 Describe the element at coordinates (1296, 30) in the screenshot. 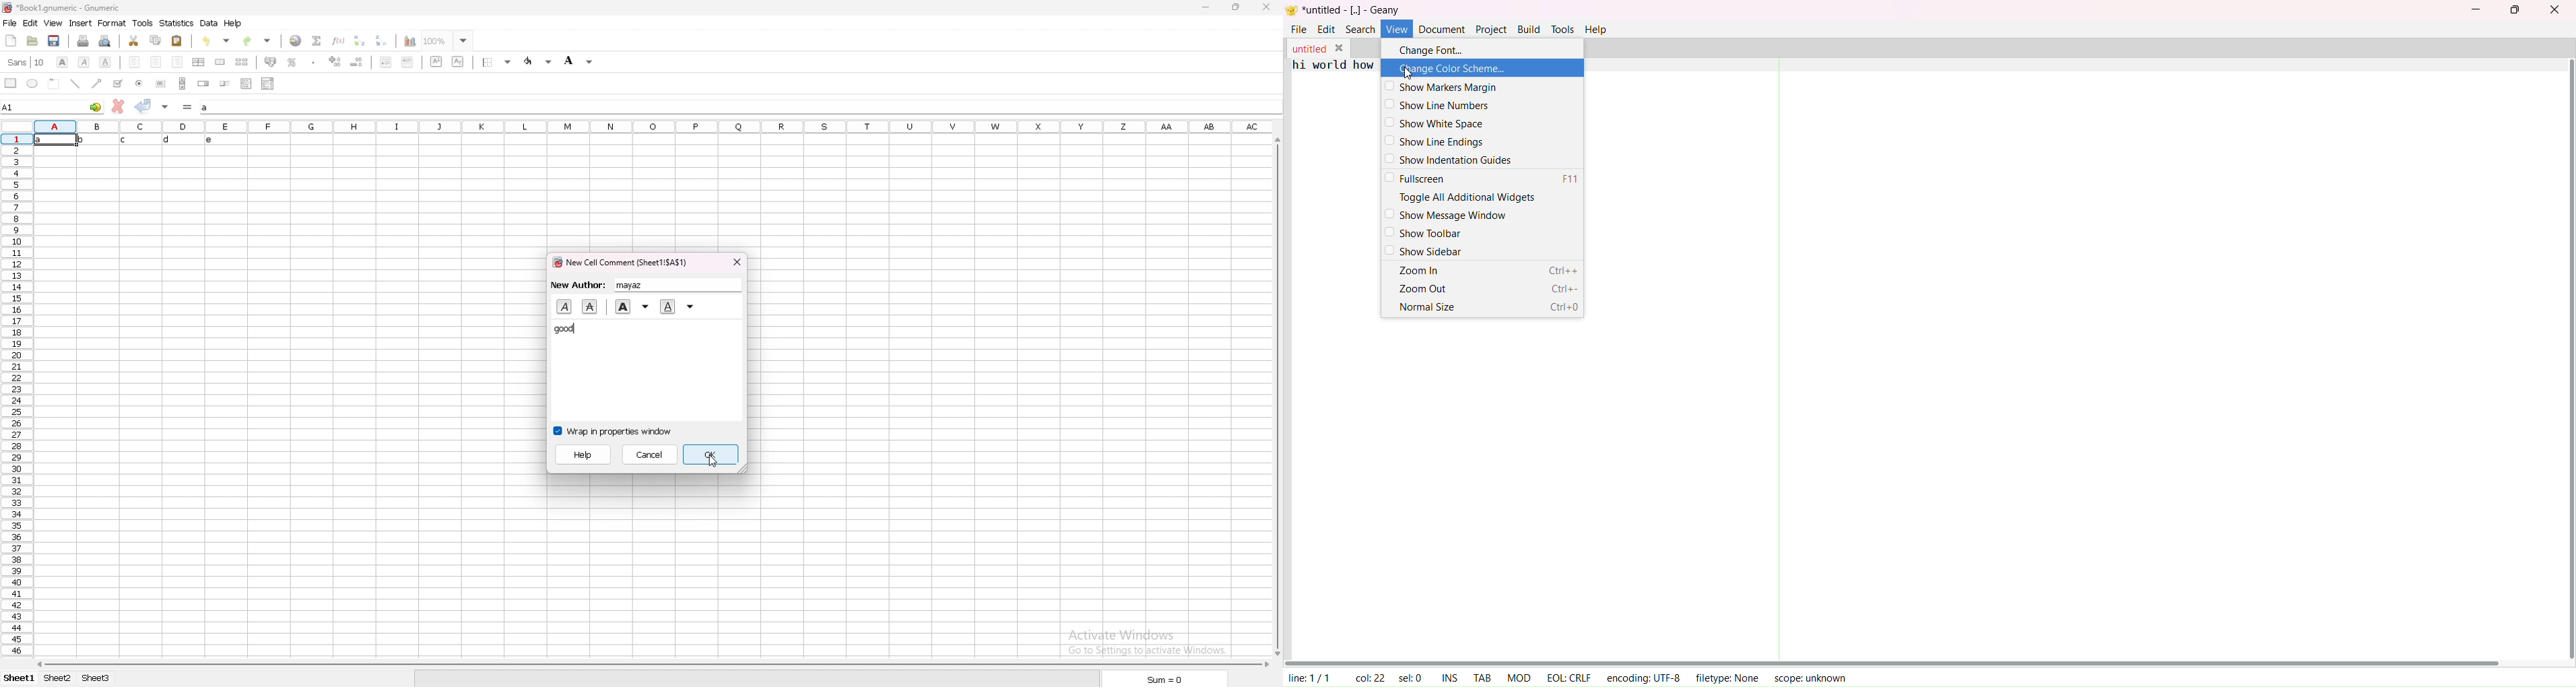

I see `file` at that location.